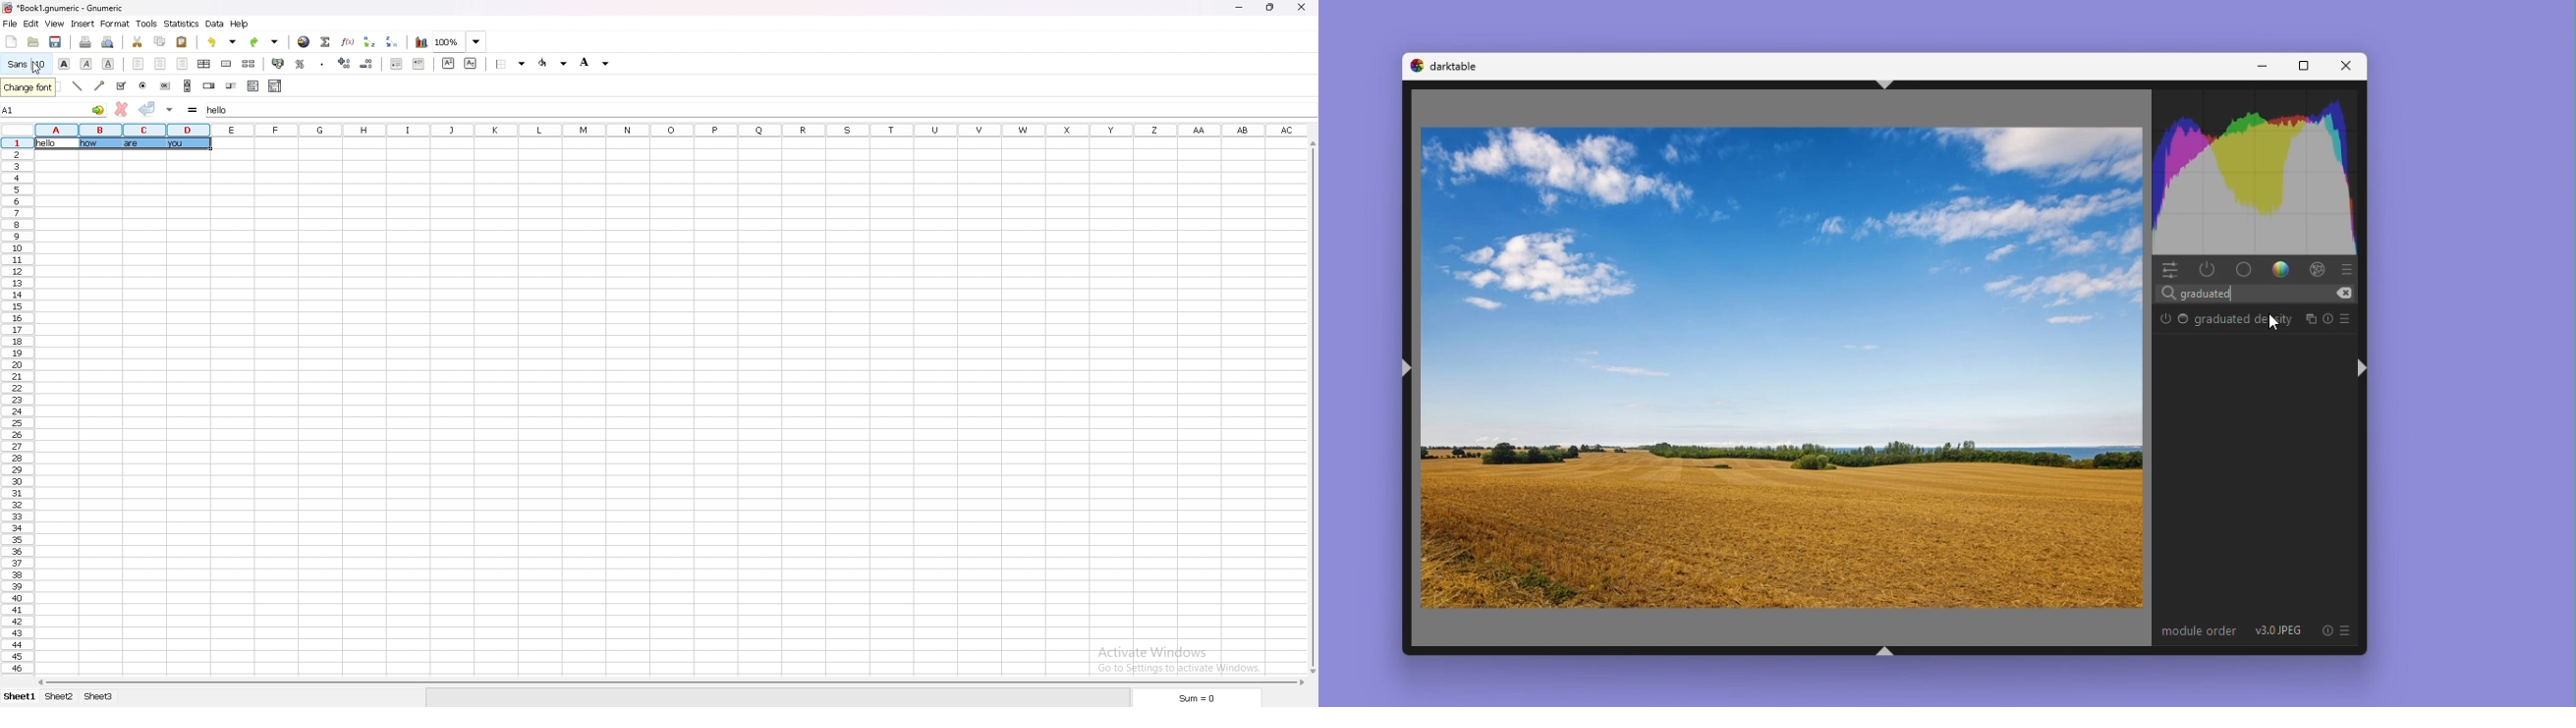  What do you see at coordinates (224, 42) in the screenshot?
I see `undo` at bounding box center [224, 42].